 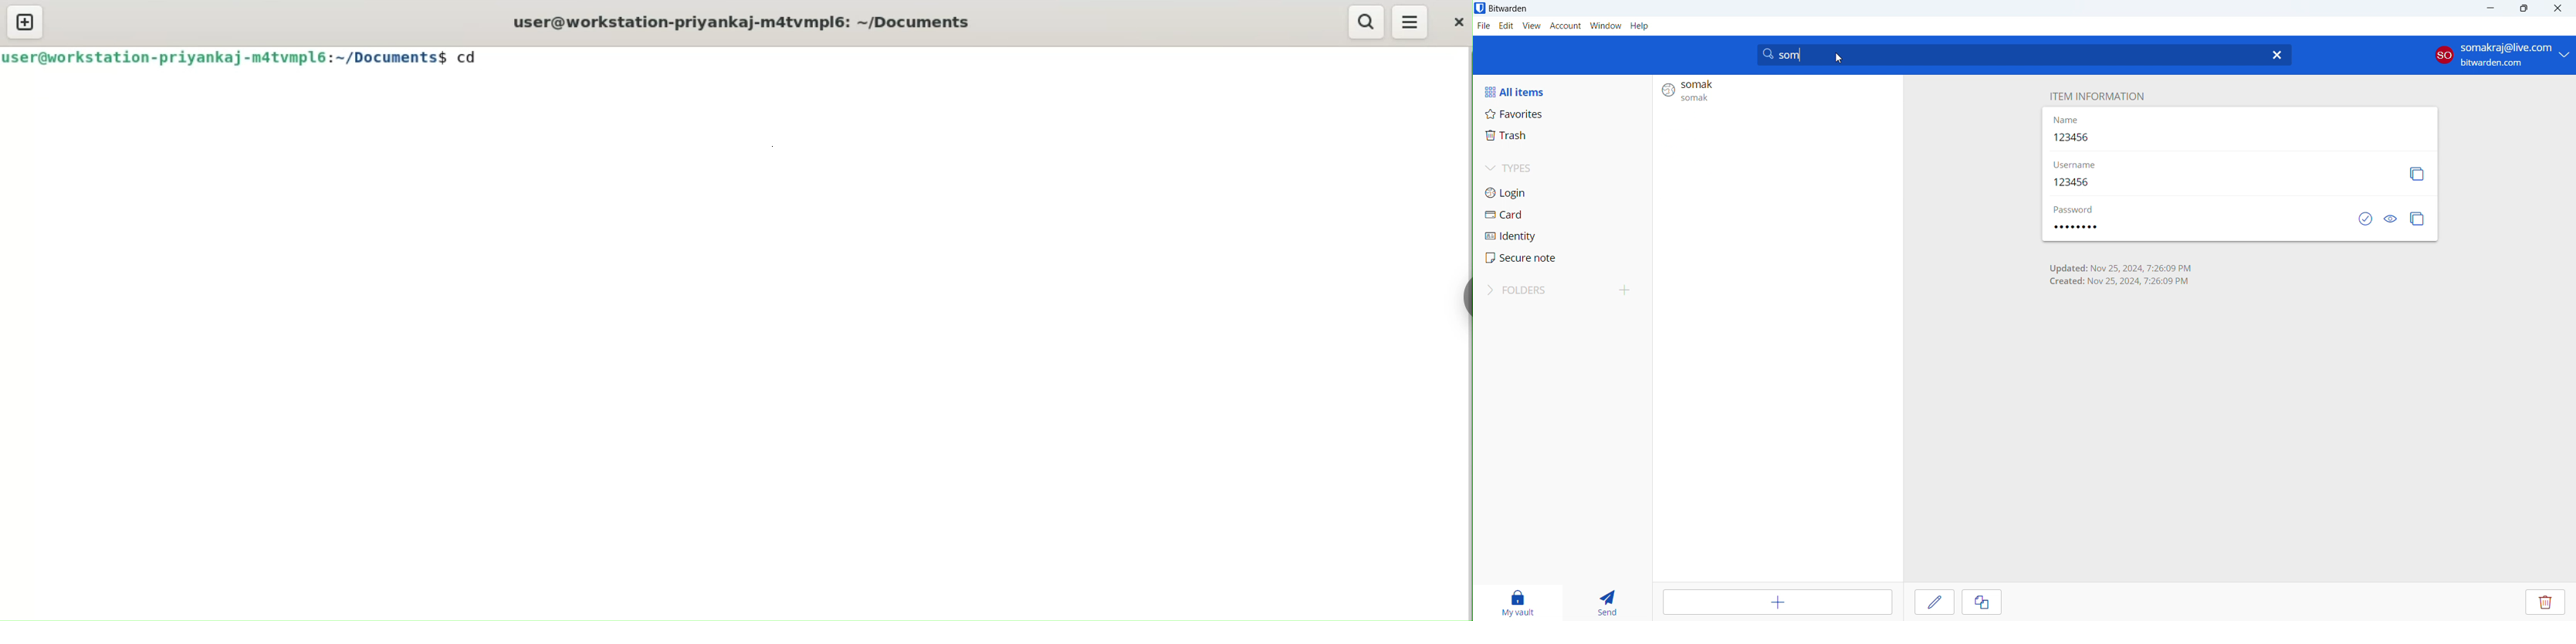 I want to click on folders, so click(x=1544, y=290).